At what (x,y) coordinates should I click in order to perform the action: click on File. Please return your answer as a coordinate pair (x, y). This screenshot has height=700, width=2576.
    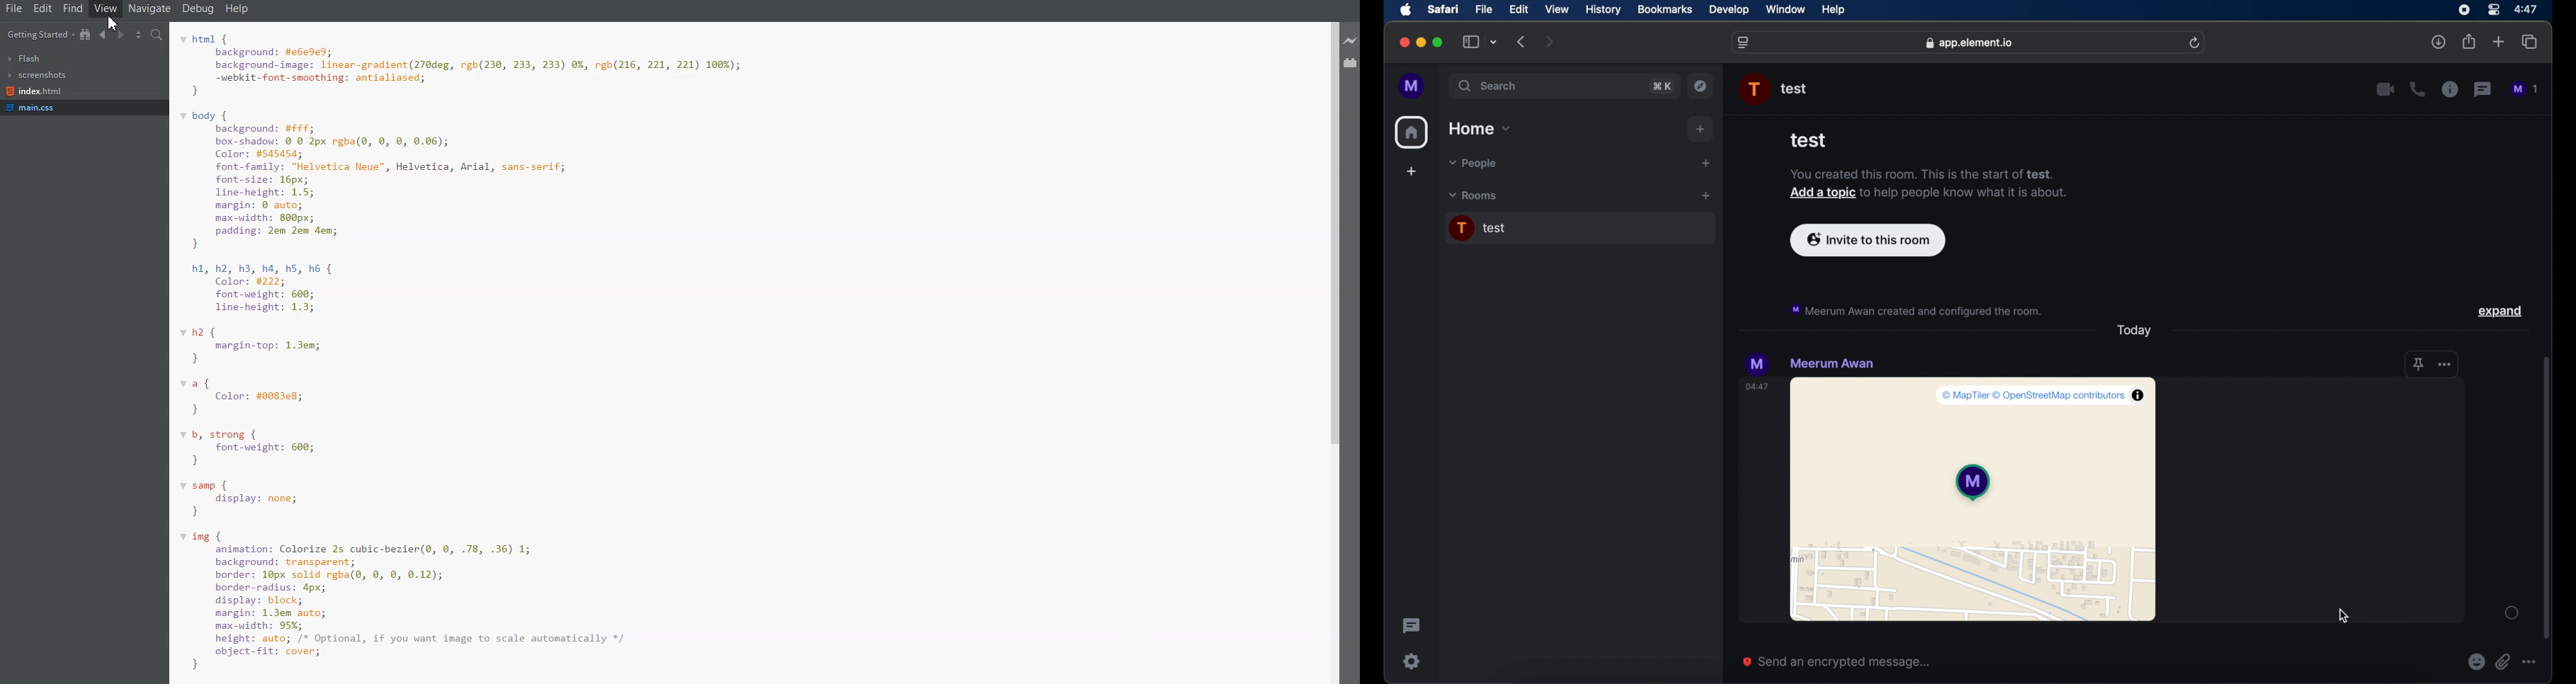
    Looking at the image, I should click on (13, 8).